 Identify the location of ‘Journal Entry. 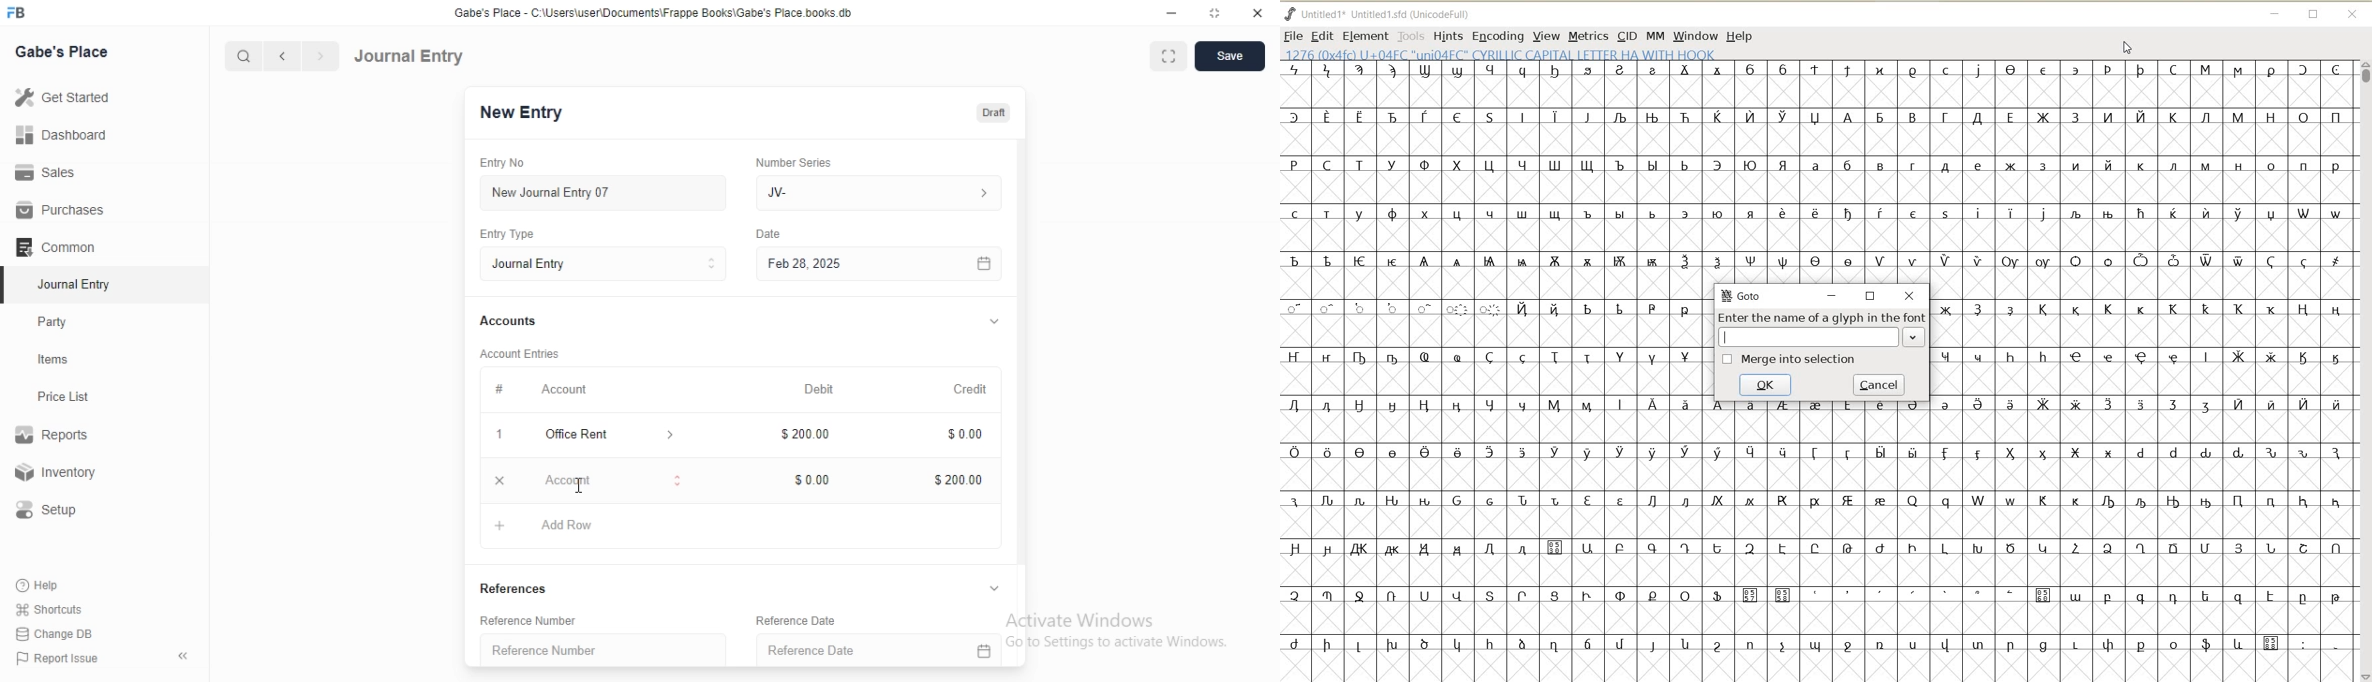
(77, 284).